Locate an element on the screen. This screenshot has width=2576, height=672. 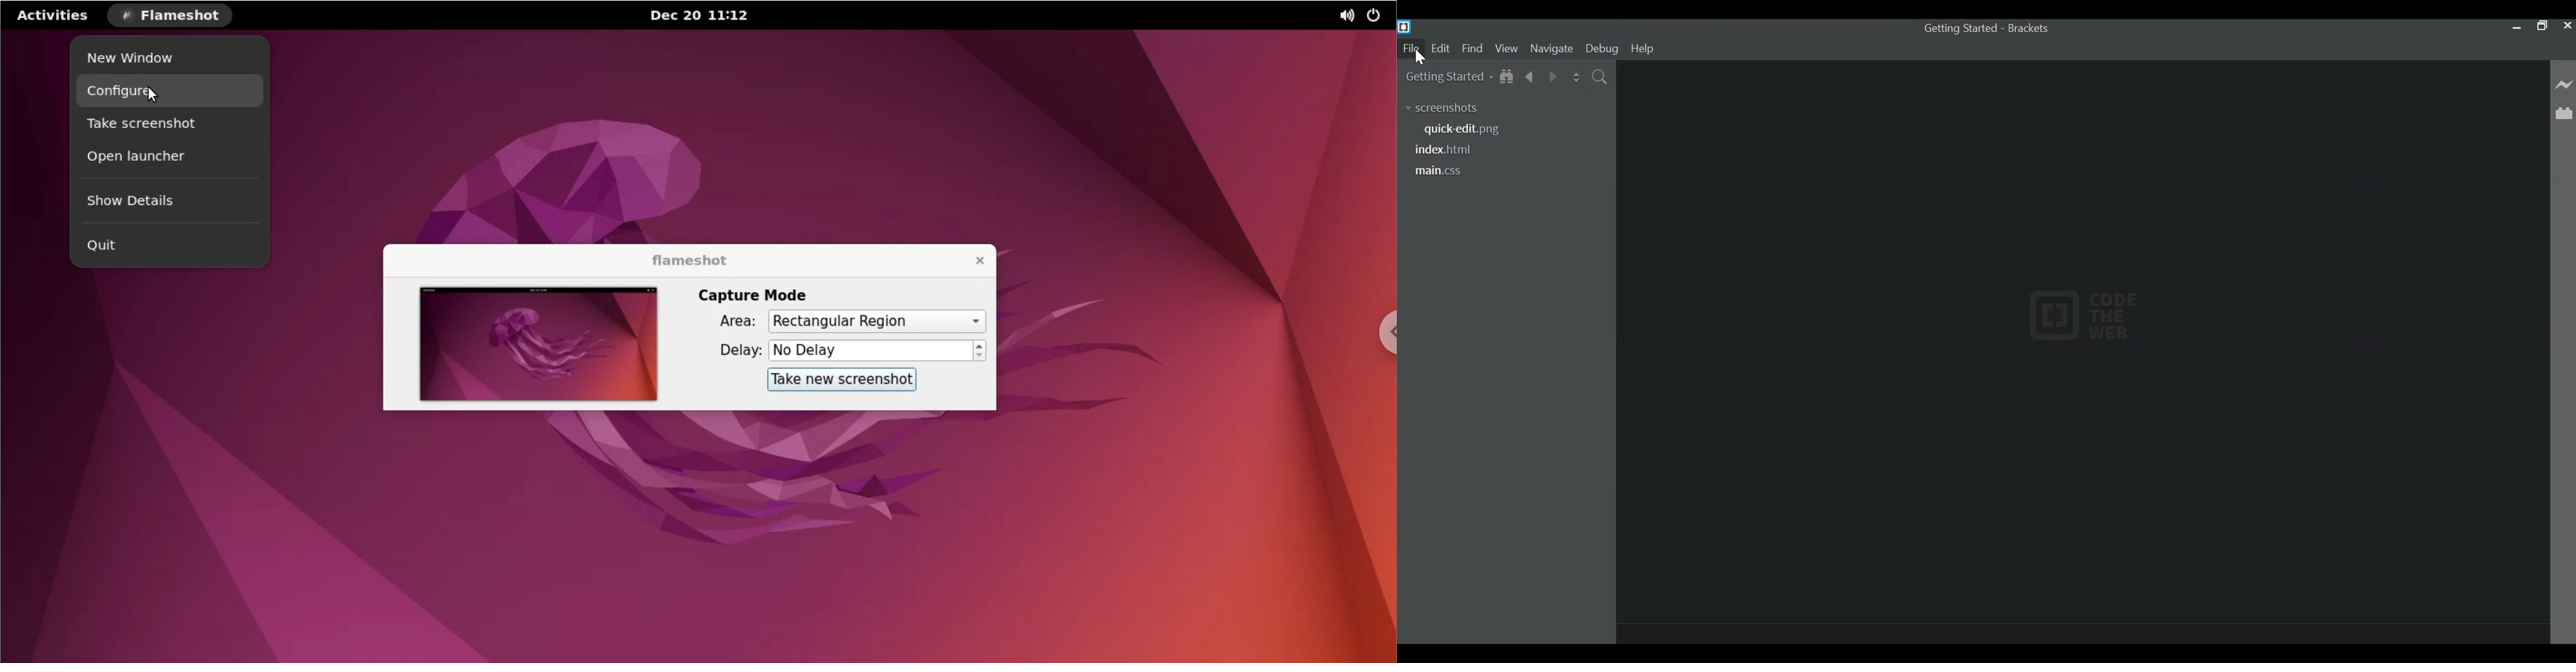
screenshots is located at coordinates (1451, 109).